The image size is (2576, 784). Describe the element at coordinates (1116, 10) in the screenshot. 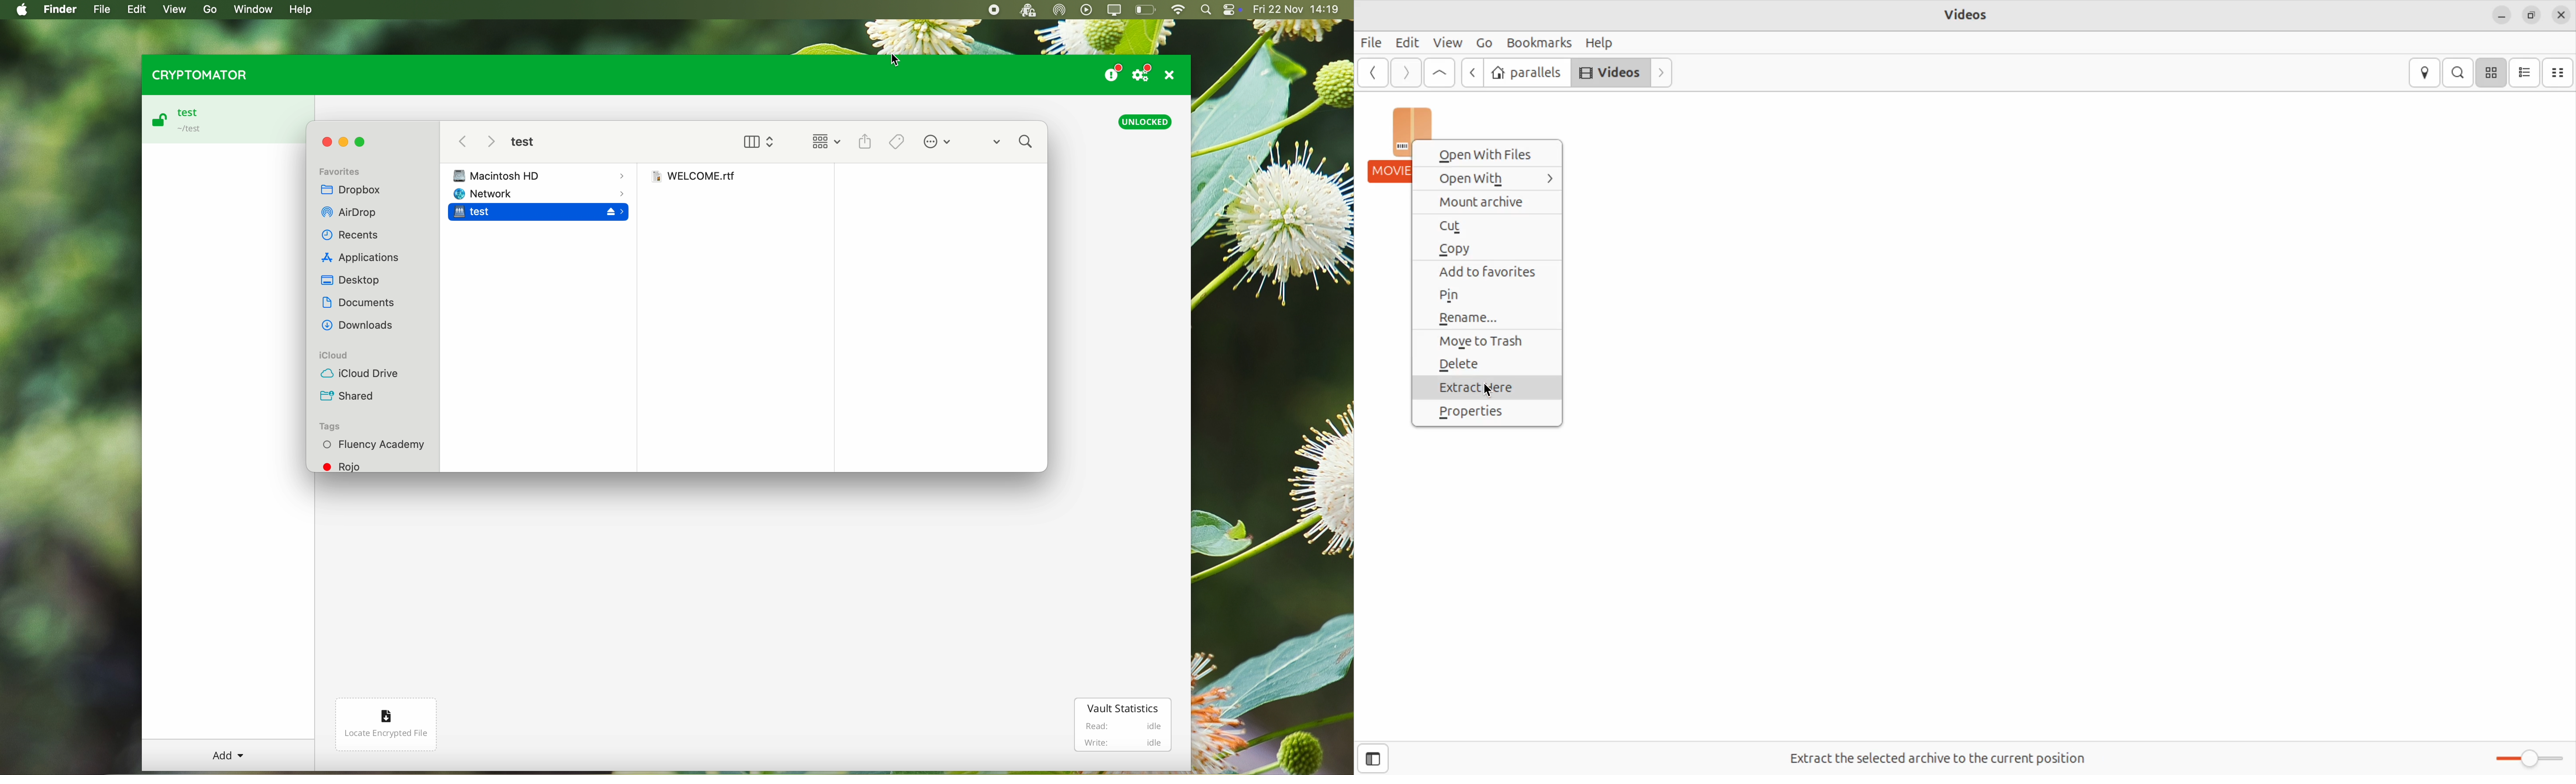

I see `screen` at that location.